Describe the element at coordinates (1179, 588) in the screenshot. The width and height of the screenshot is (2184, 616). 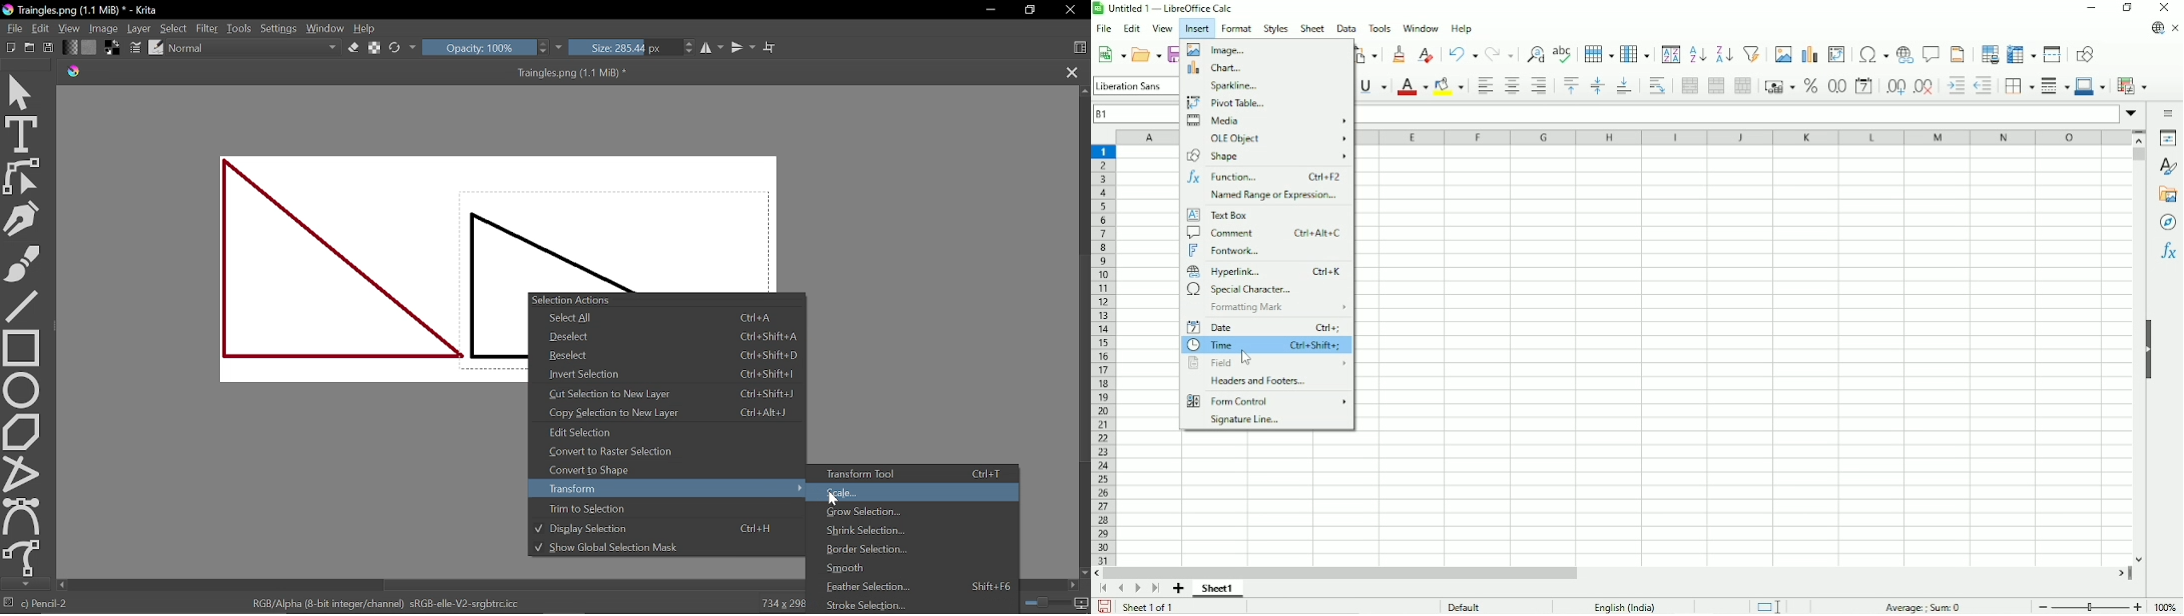
I see `Add sheet` at that location.